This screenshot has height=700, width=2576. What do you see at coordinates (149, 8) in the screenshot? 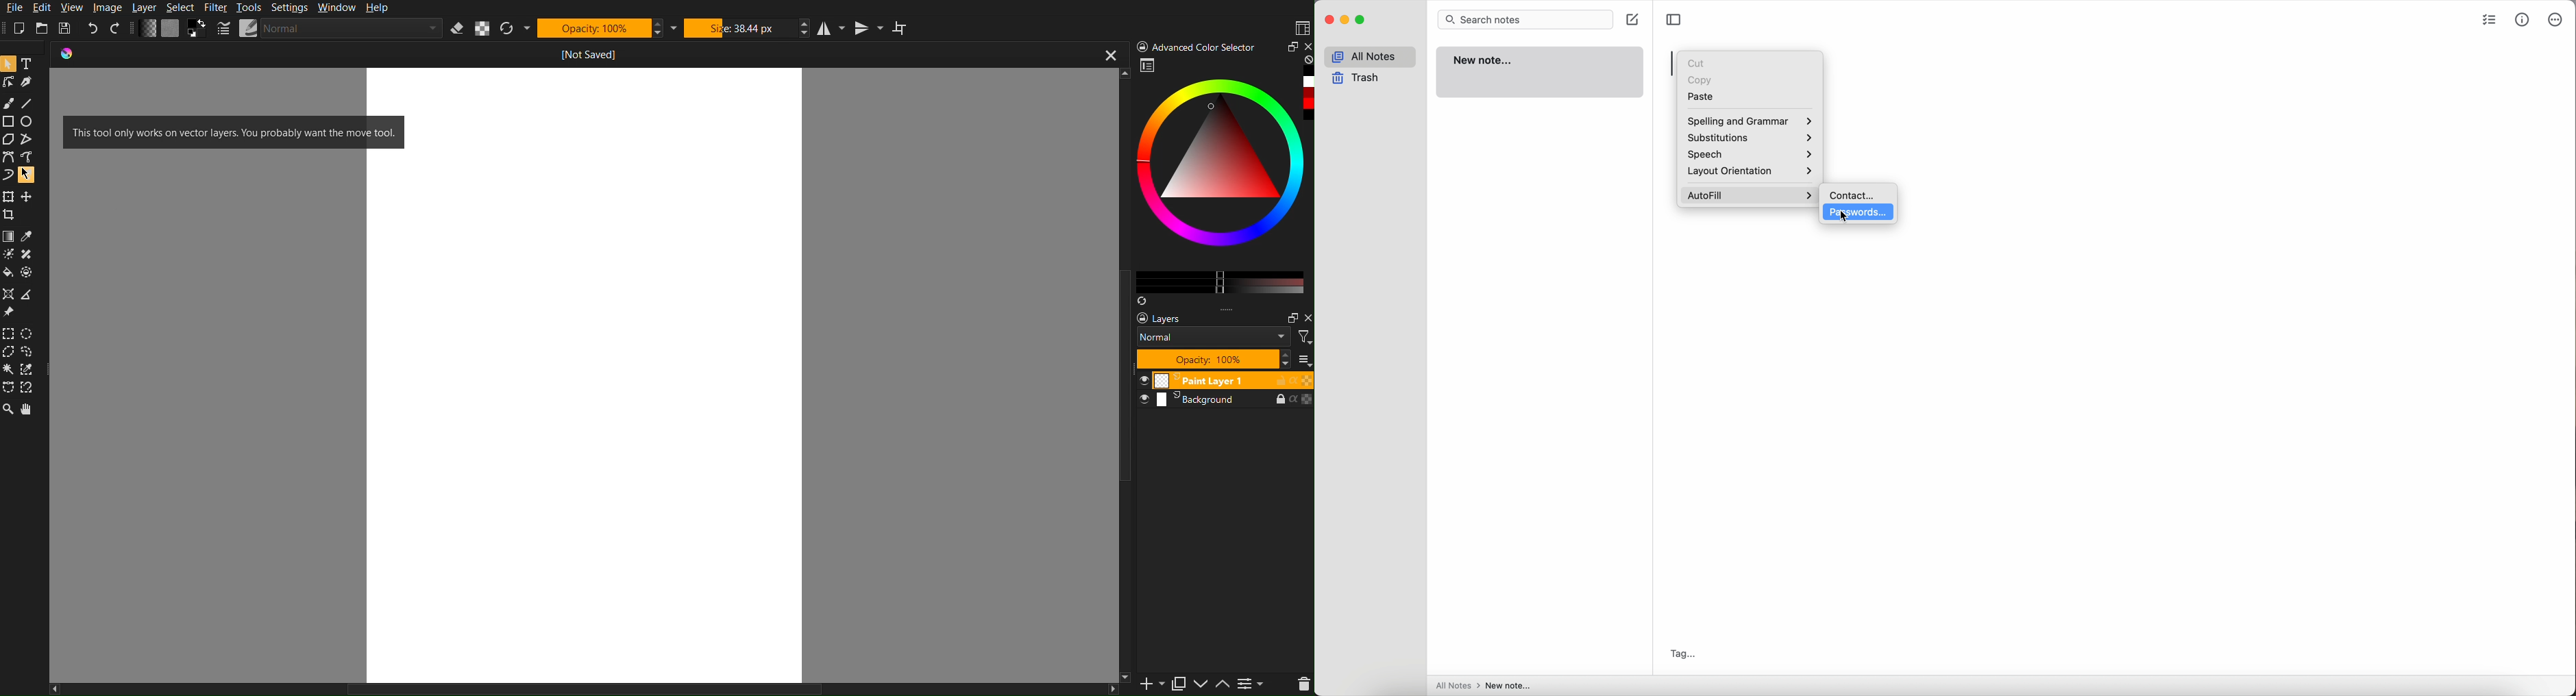
I see `Layer` at bounding box center [149, 8].